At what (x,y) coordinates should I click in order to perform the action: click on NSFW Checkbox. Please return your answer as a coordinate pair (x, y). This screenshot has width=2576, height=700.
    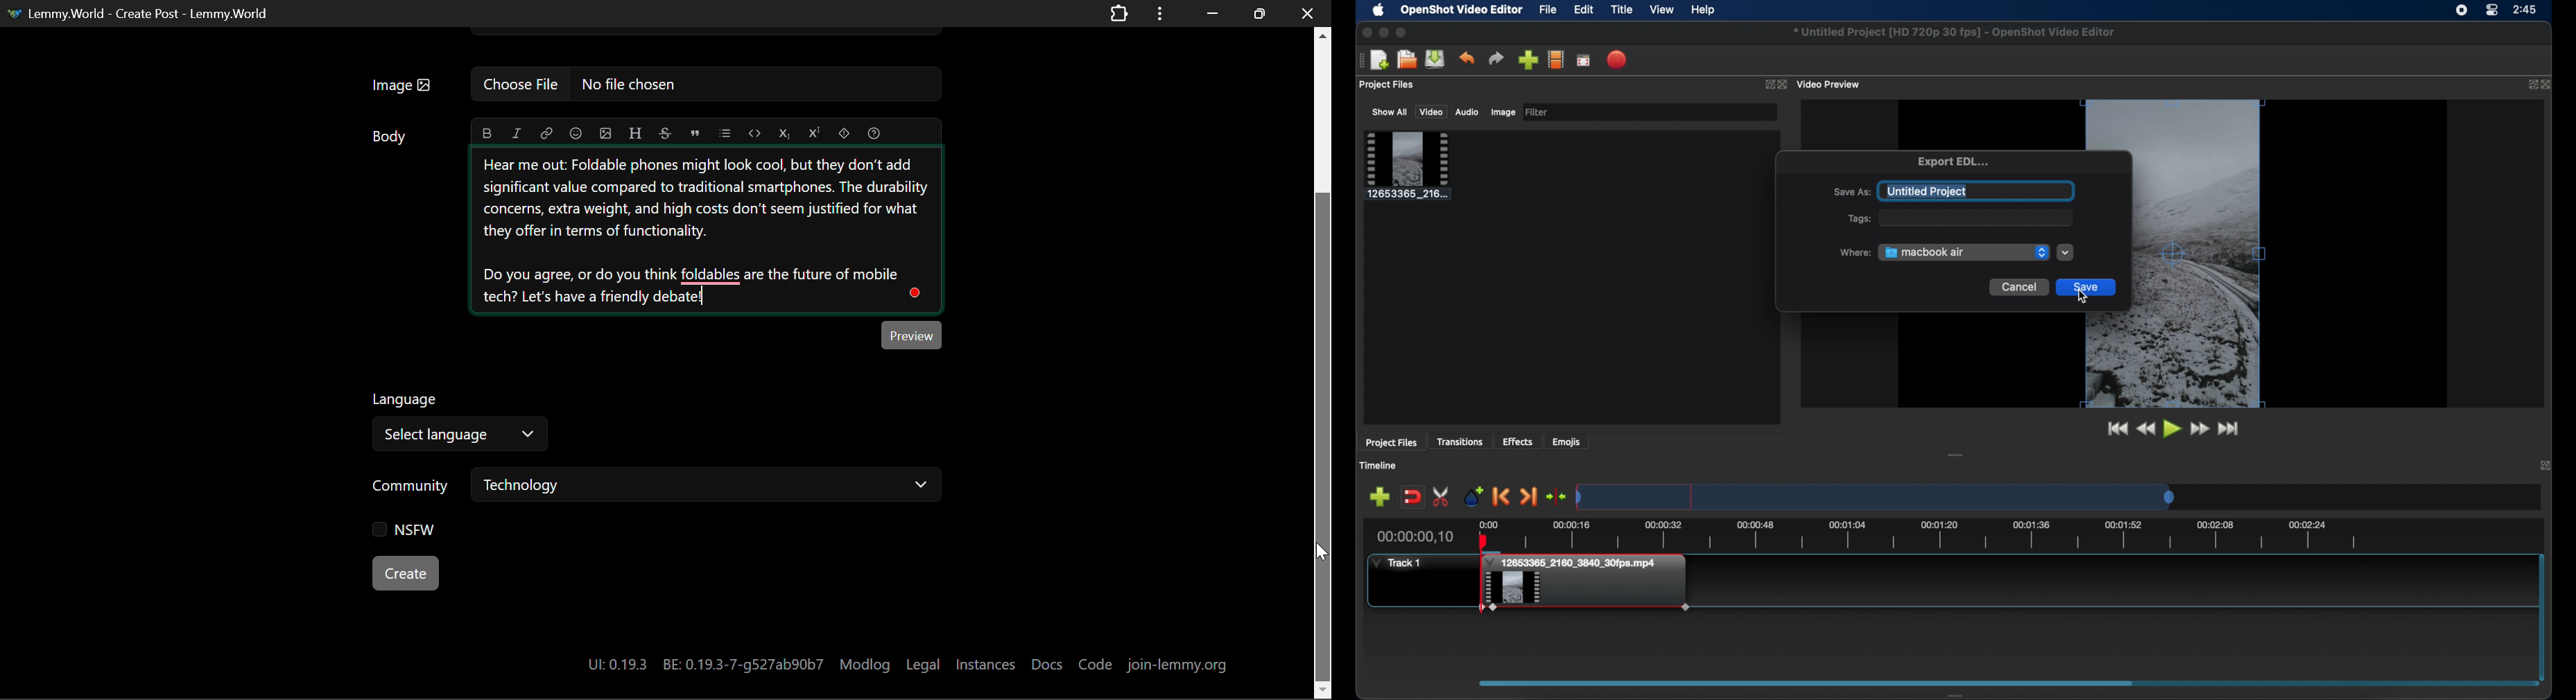
    Looking at the image, I should click on (409, 531).